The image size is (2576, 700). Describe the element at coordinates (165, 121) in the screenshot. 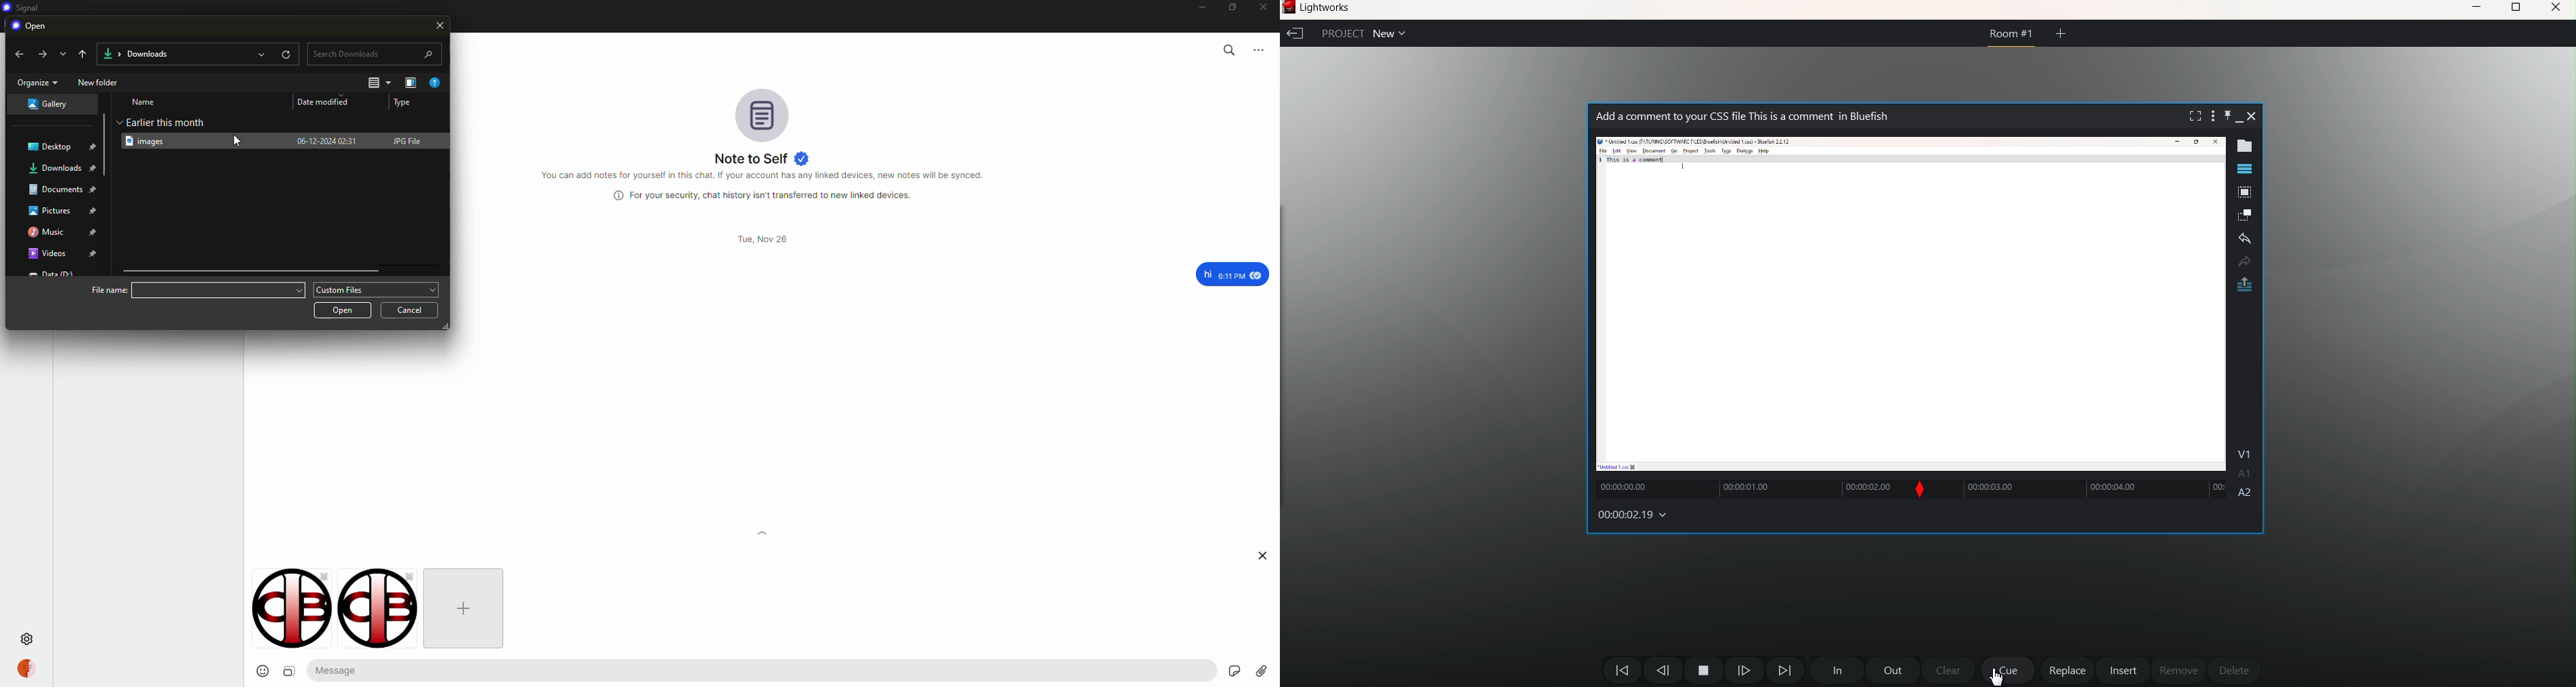

I see `earlier` at that location.